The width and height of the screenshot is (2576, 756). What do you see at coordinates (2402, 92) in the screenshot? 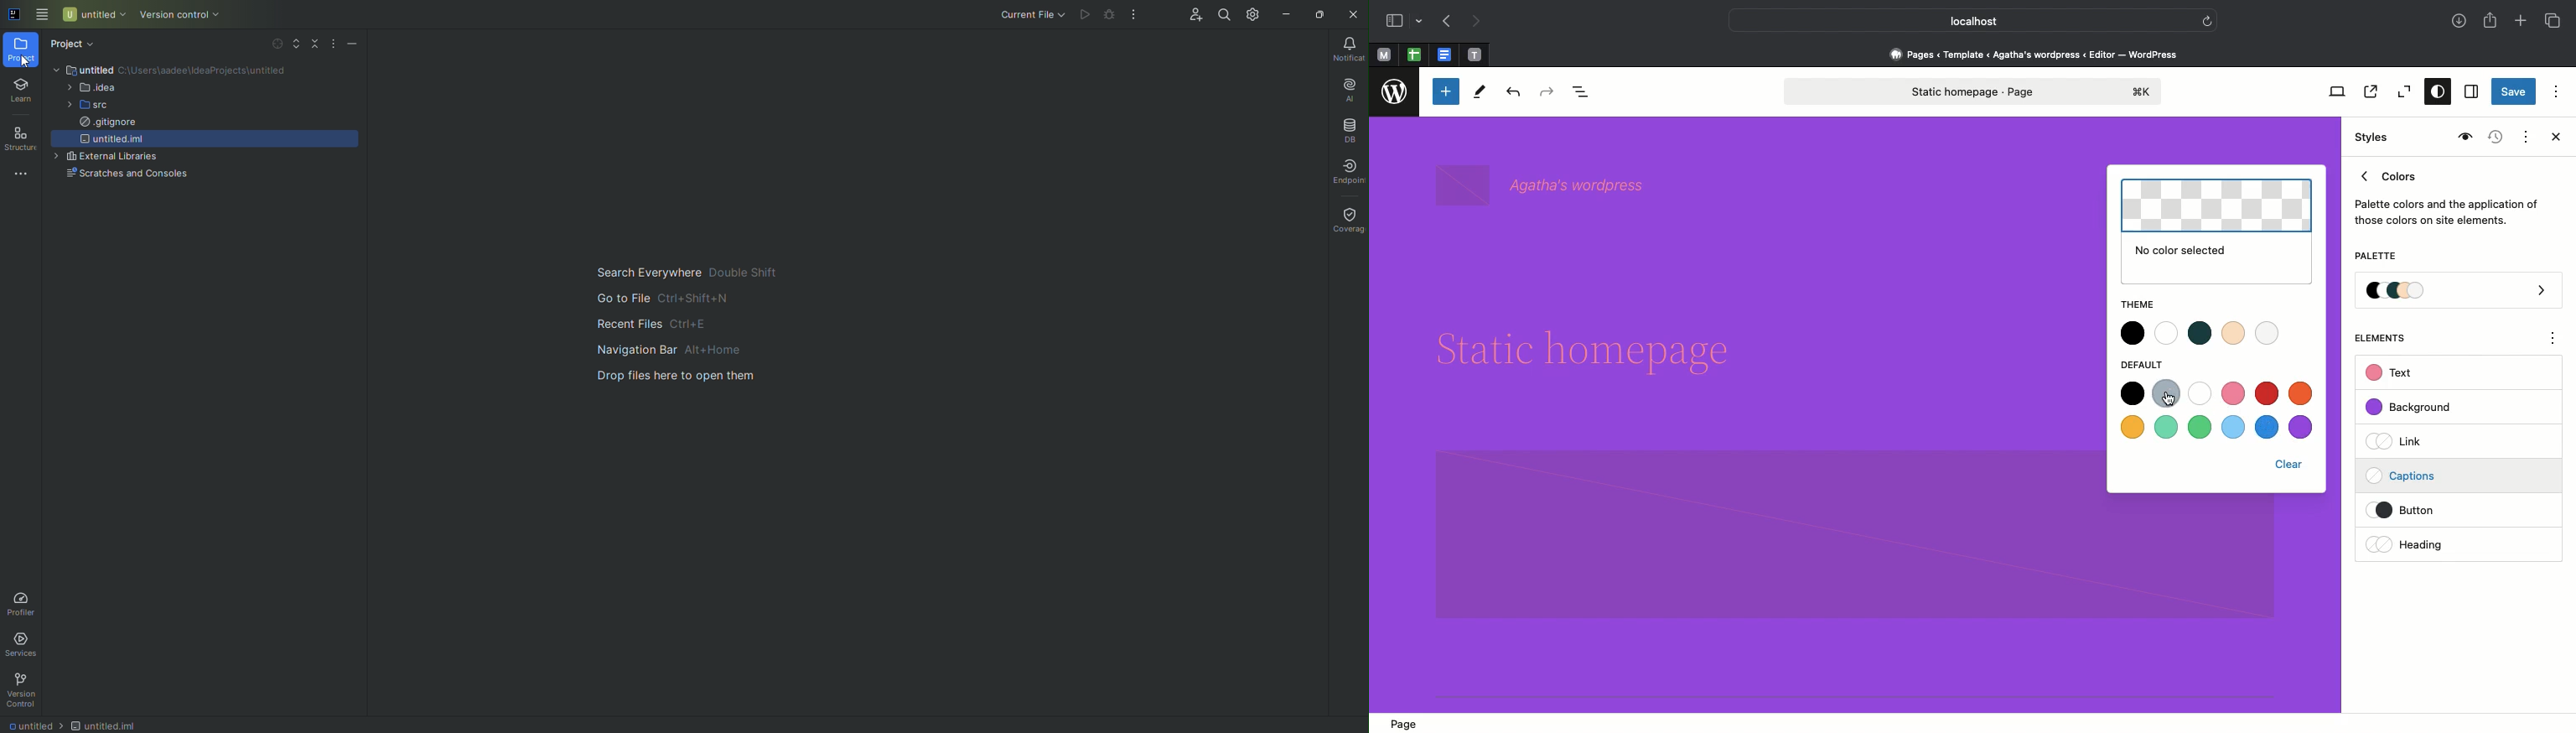
I see `Zoom out` at bounding box center [2402, 92].